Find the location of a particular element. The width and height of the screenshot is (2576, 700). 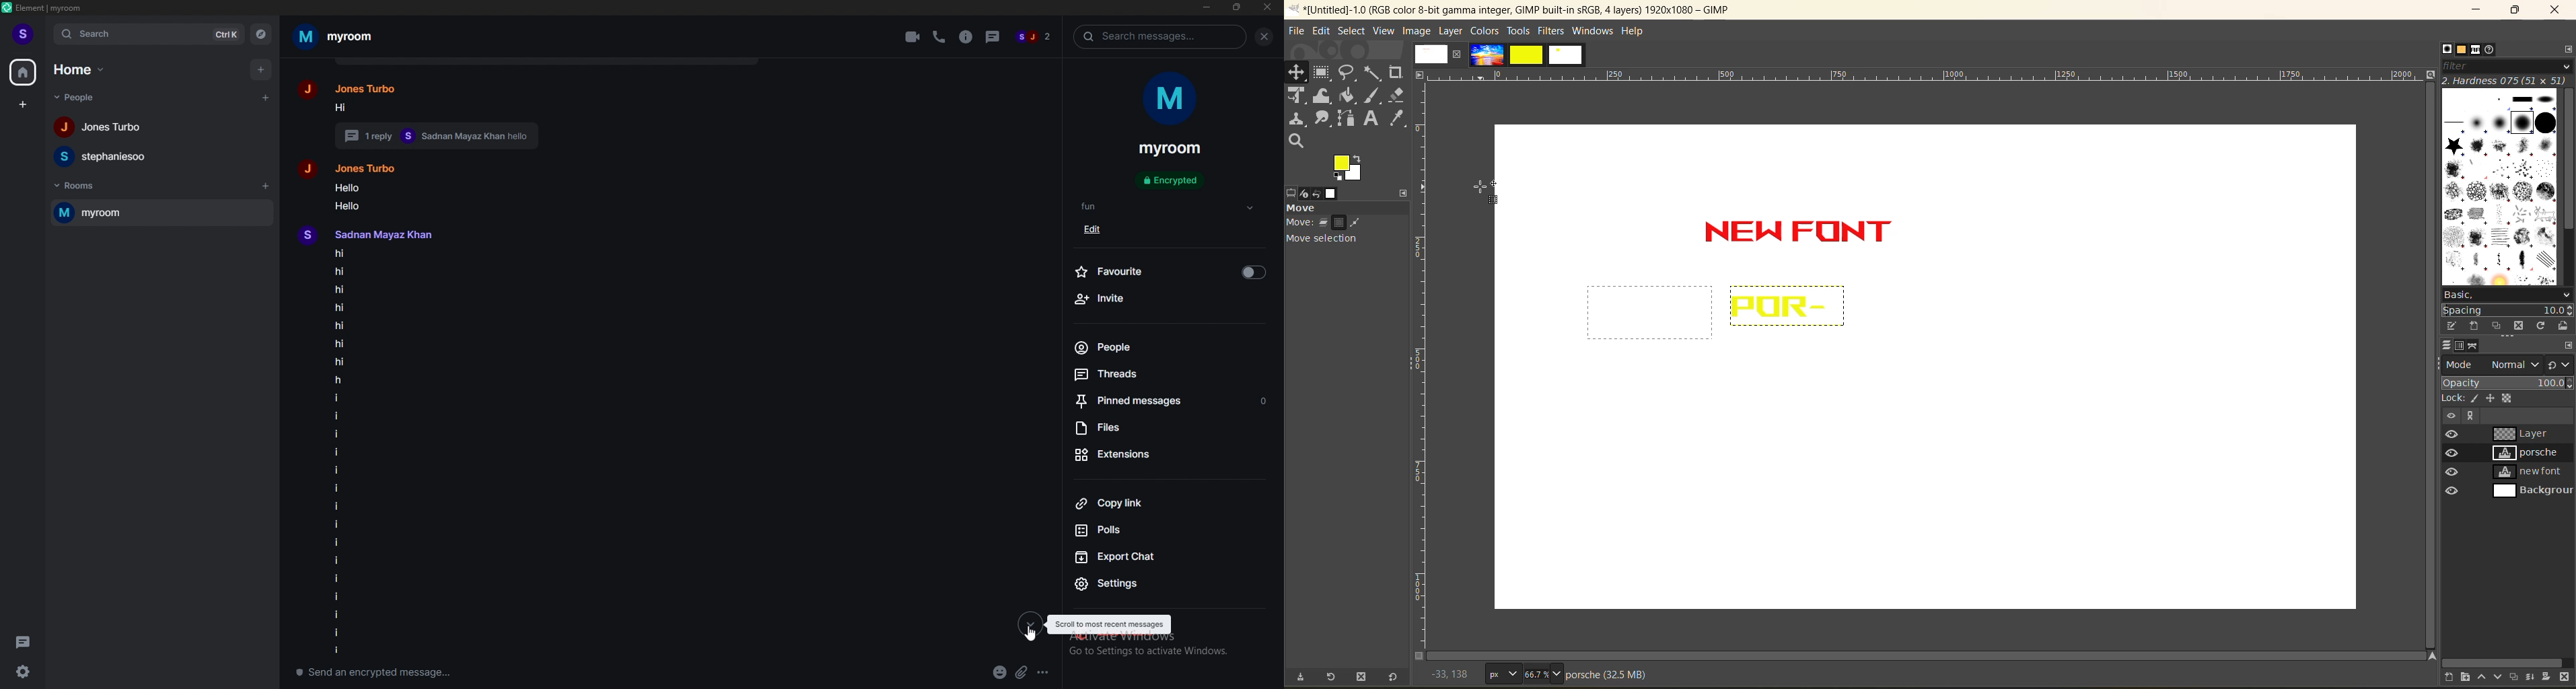

options is located at coordinates (1044, 671).